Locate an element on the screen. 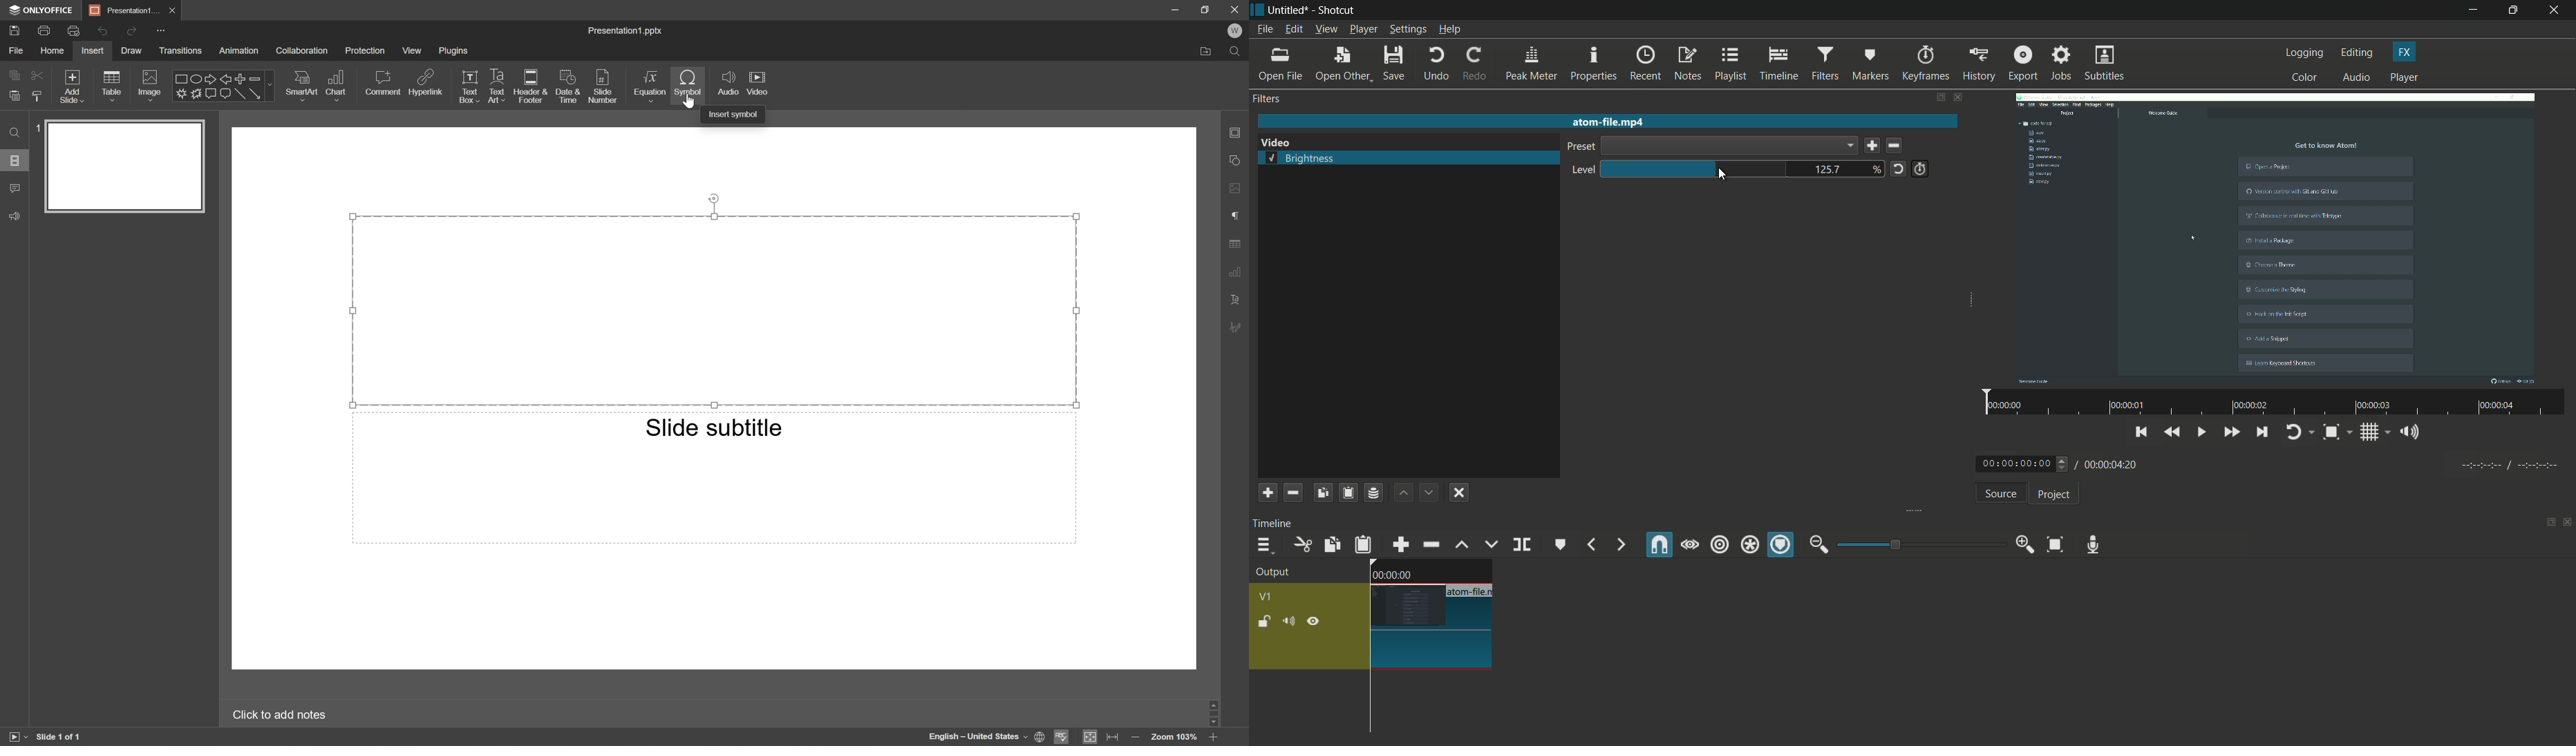 The height and width of the screenshot is (756, 2576). record audio is located at coordinates (2089, 544).